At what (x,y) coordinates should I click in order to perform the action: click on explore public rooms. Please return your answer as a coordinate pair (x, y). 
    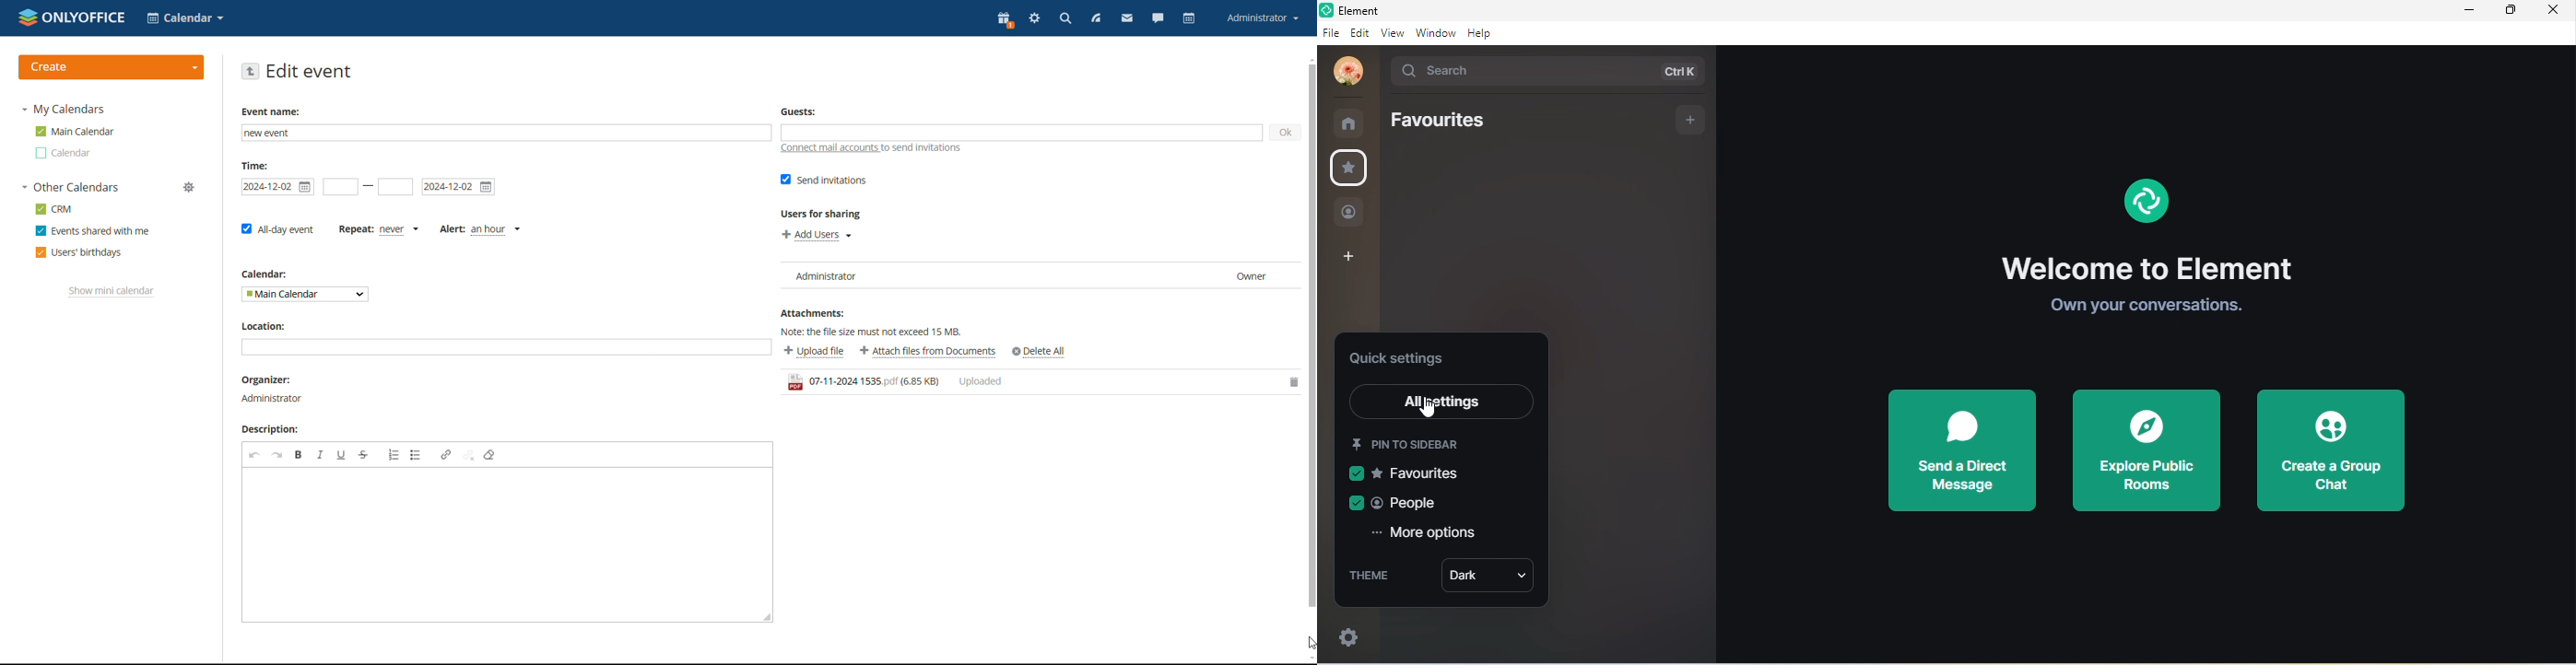
    Looking at the image, I should click on (2147, 450).